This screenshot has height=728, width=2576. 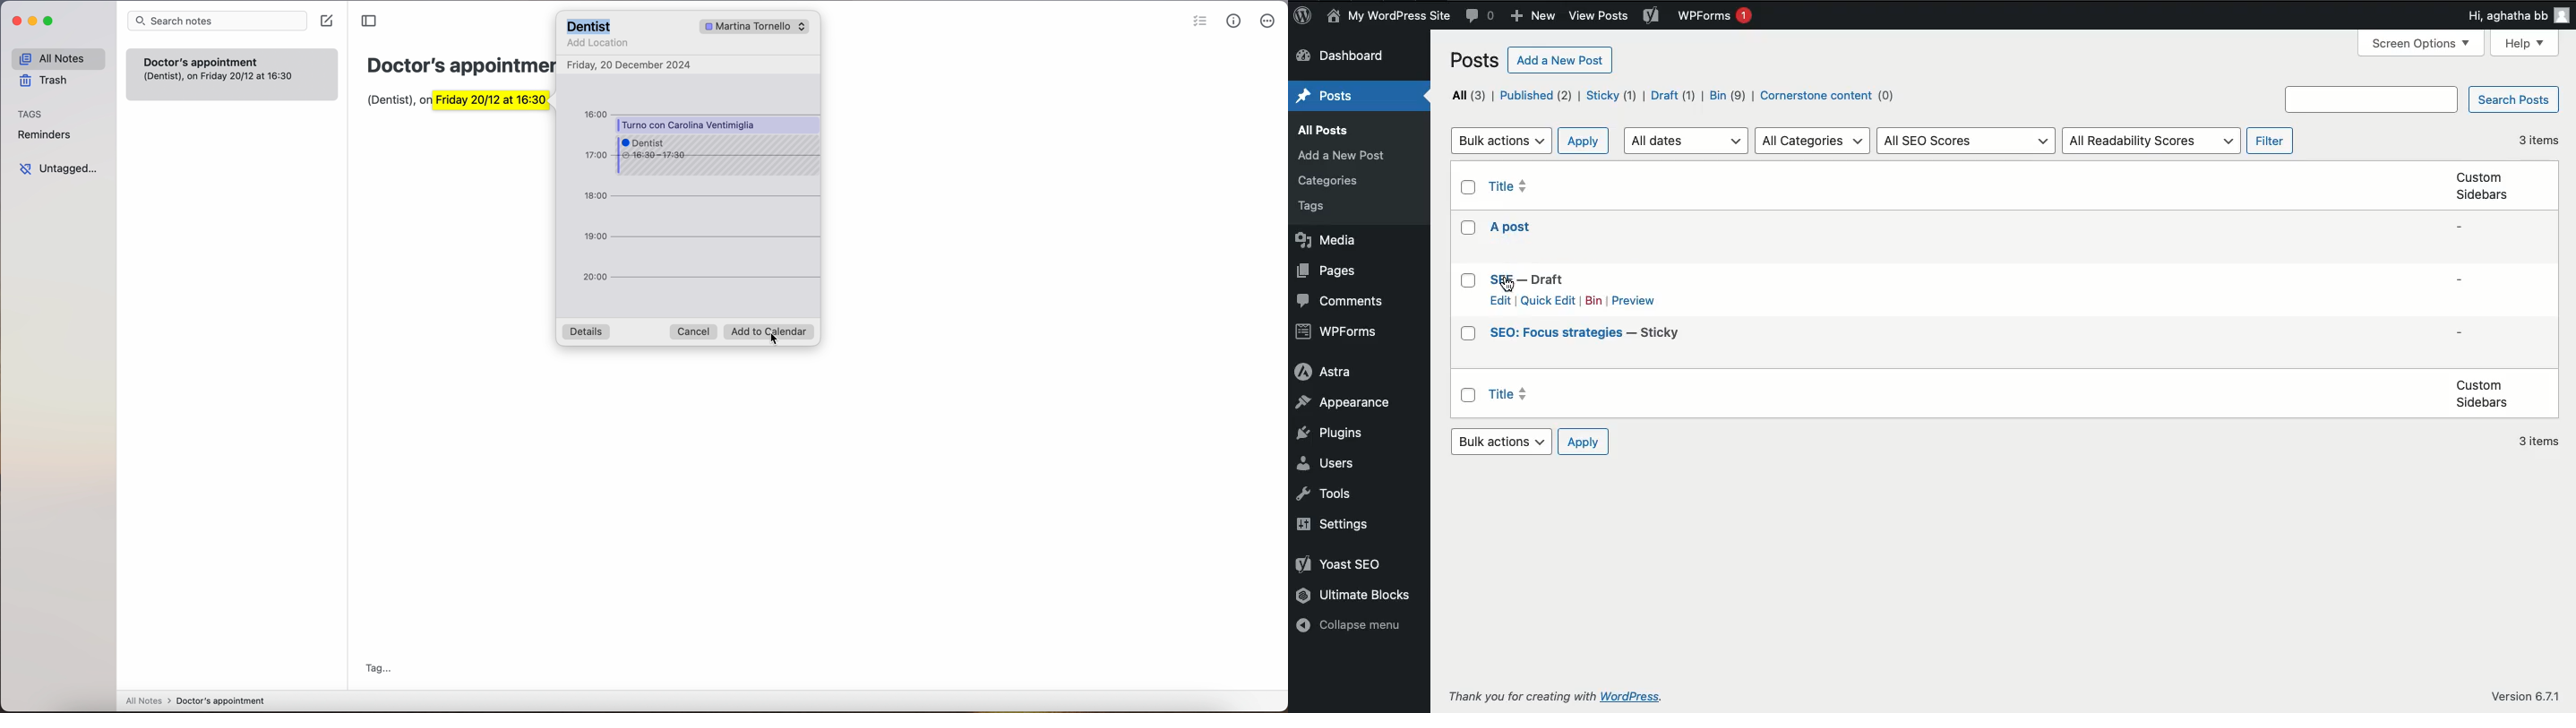 I want to click on Thank you for creating with WordPress, so click(x=1558, y=698).